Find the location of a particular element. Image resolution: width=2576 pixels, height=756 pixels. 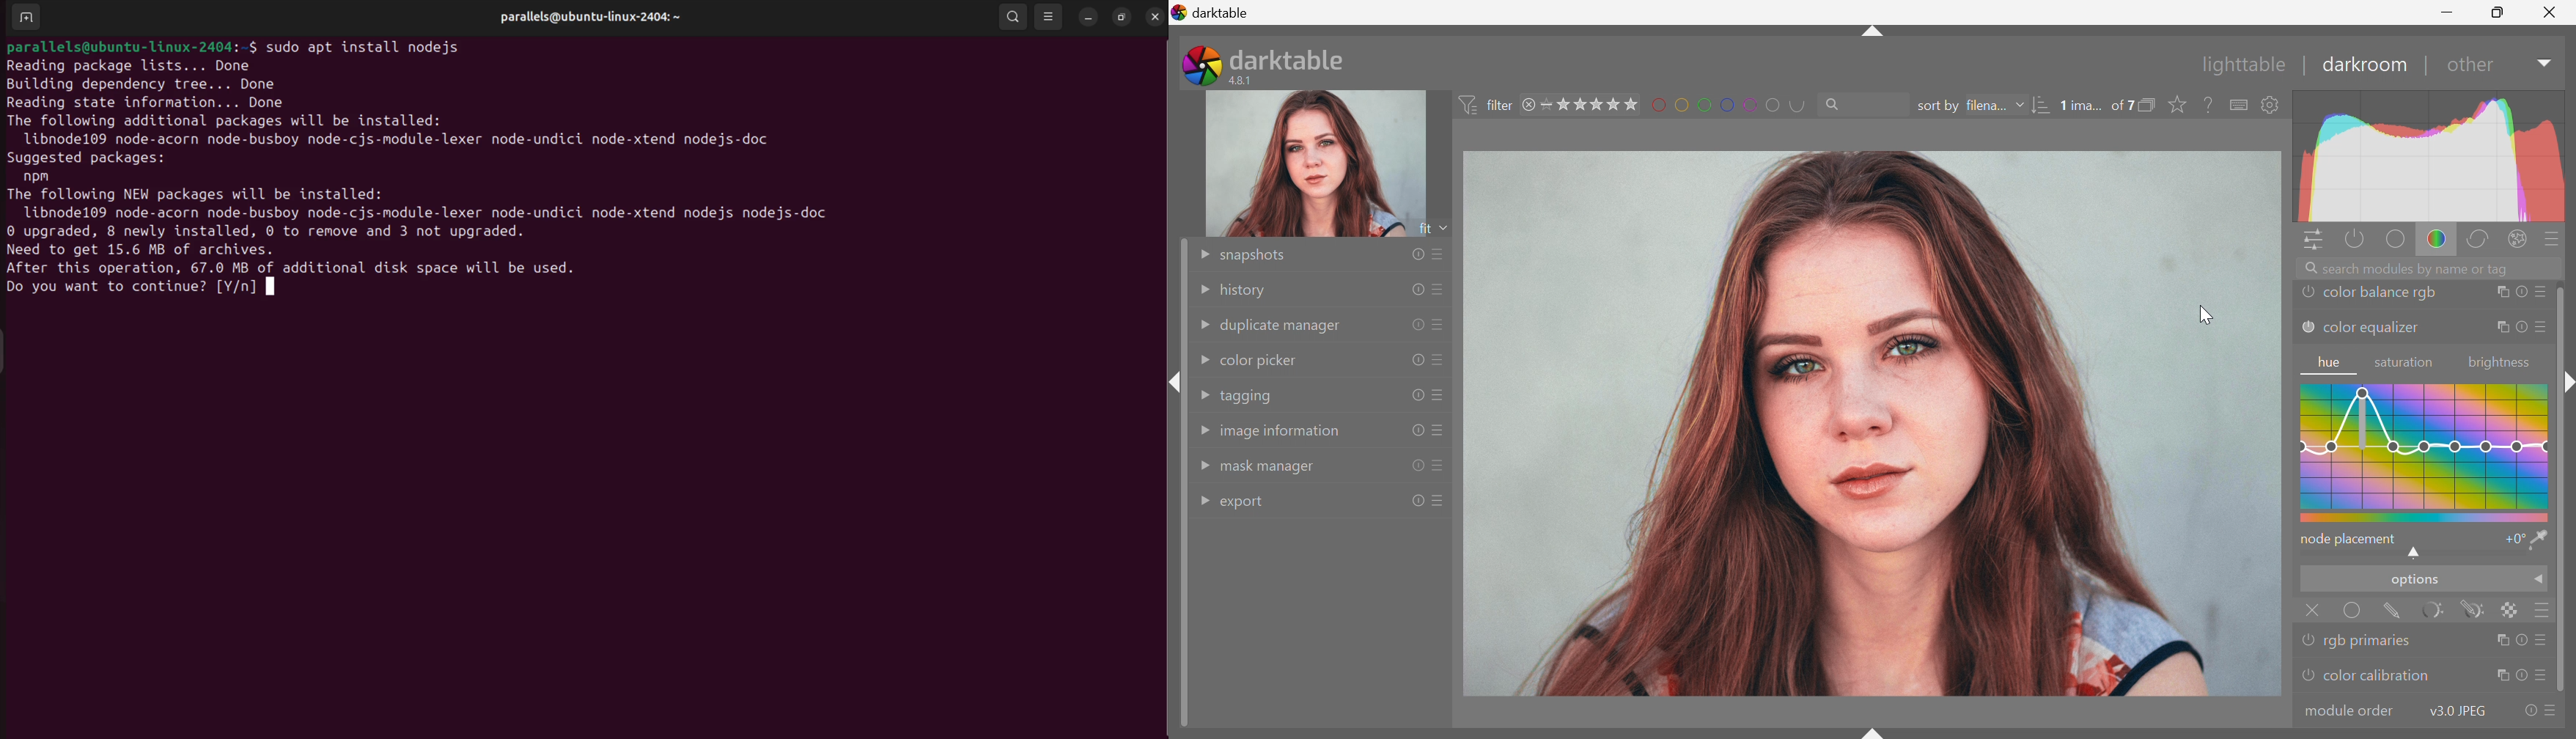

show only active modules is located at coordinates (2353, 238).